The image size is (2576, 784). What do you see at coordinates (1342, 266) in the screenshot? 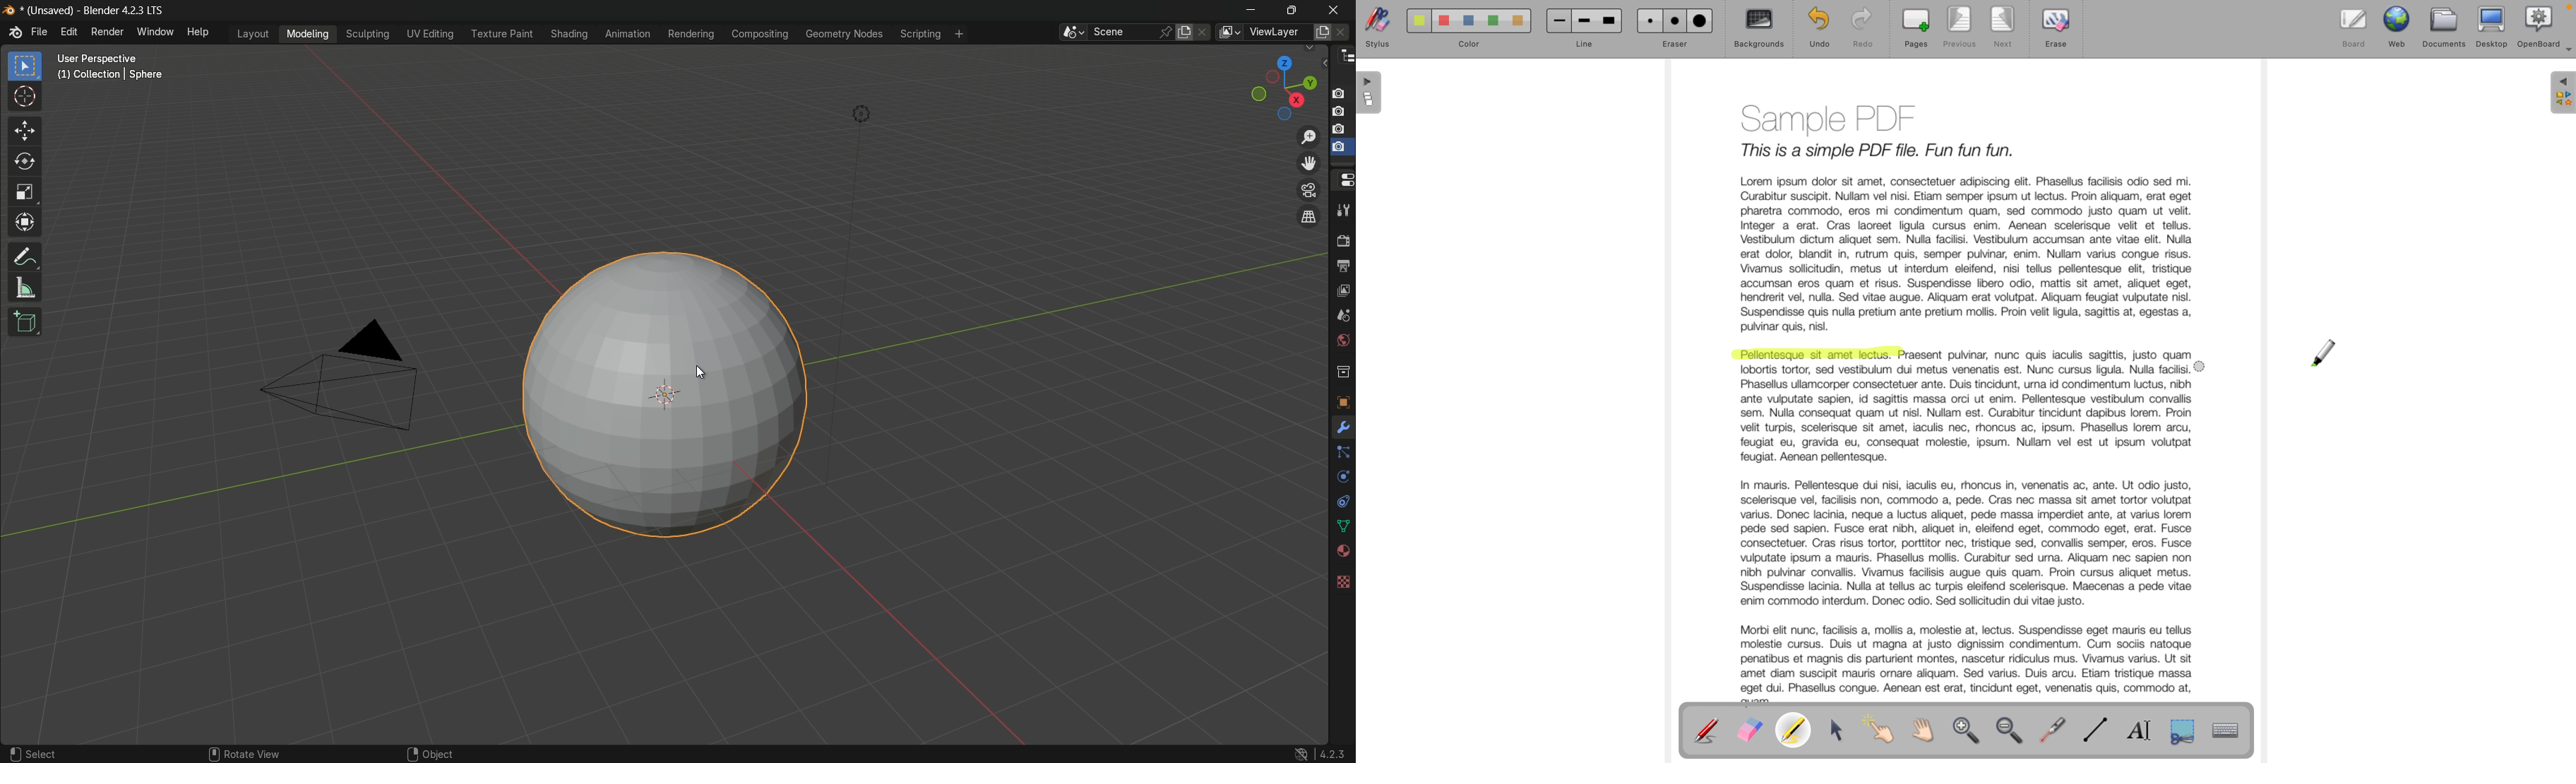
I see `output` at bounding box center [1342, 266].